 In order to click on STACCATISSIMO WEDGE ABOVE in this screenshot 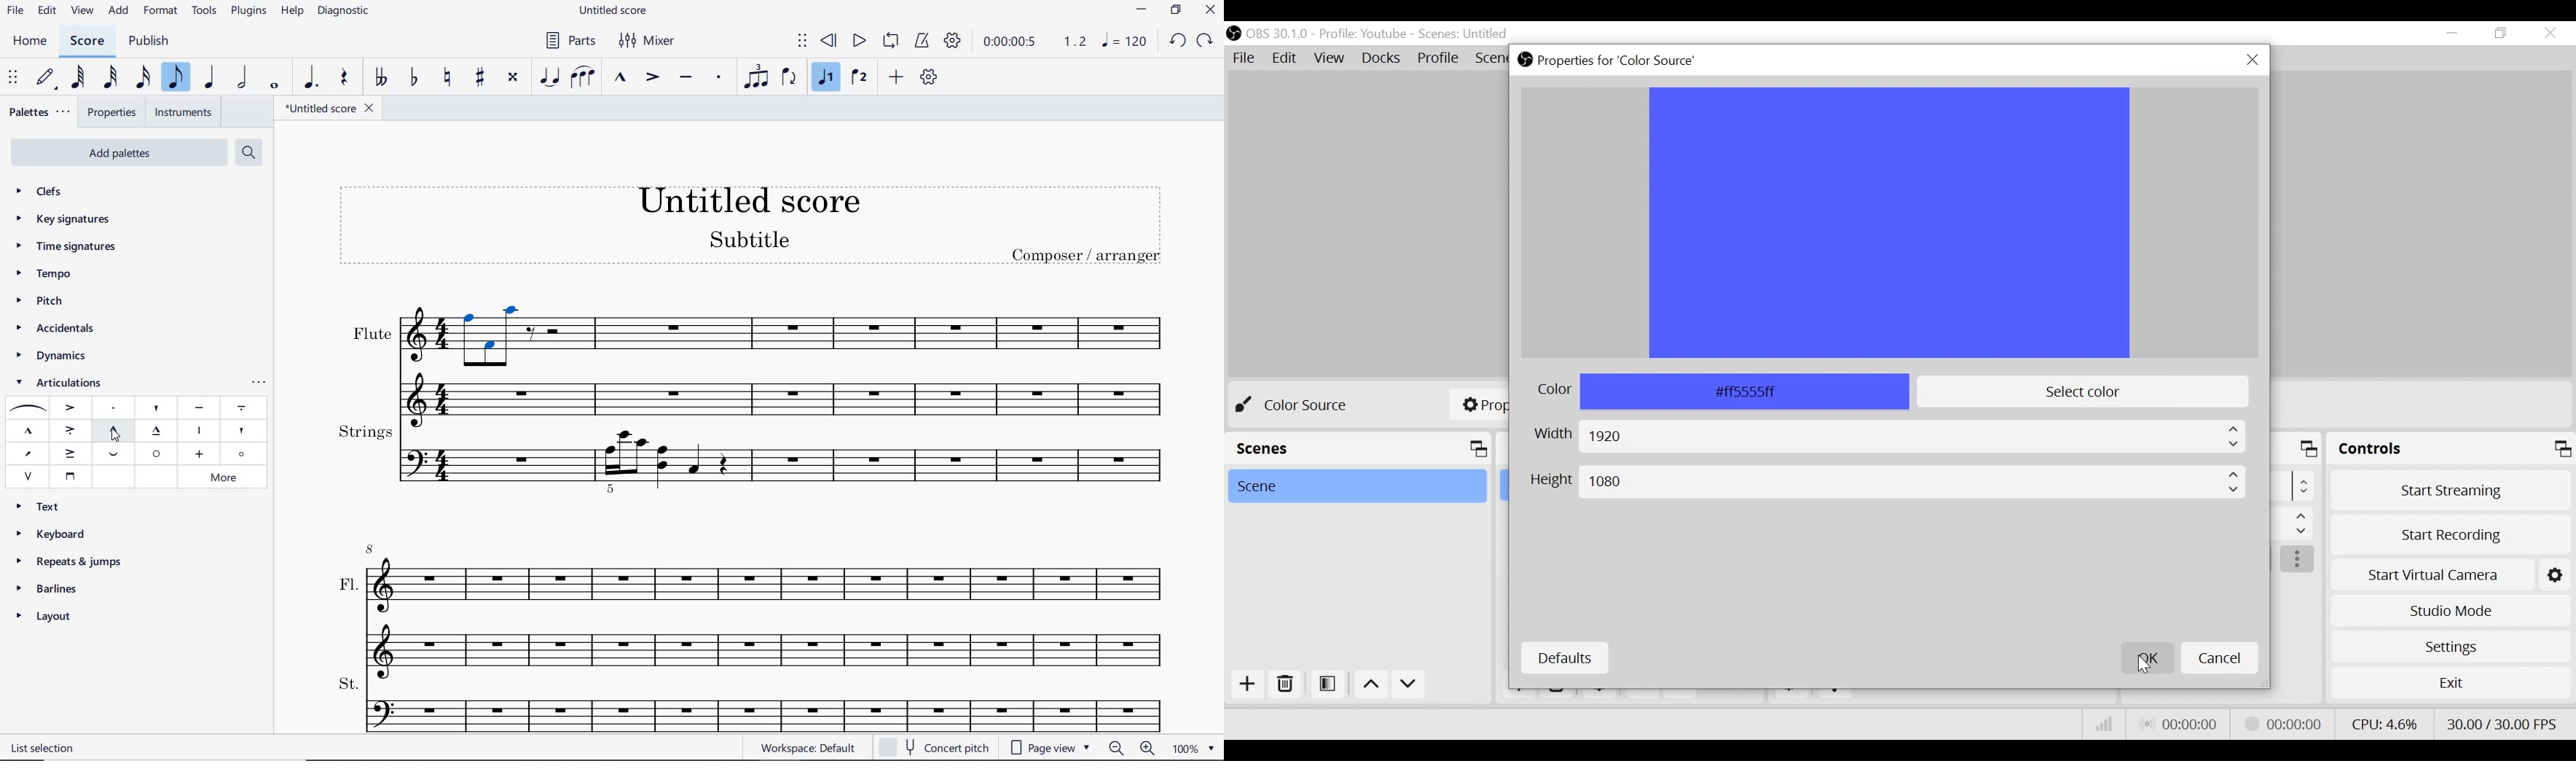, I will do `click(240, 431)`.